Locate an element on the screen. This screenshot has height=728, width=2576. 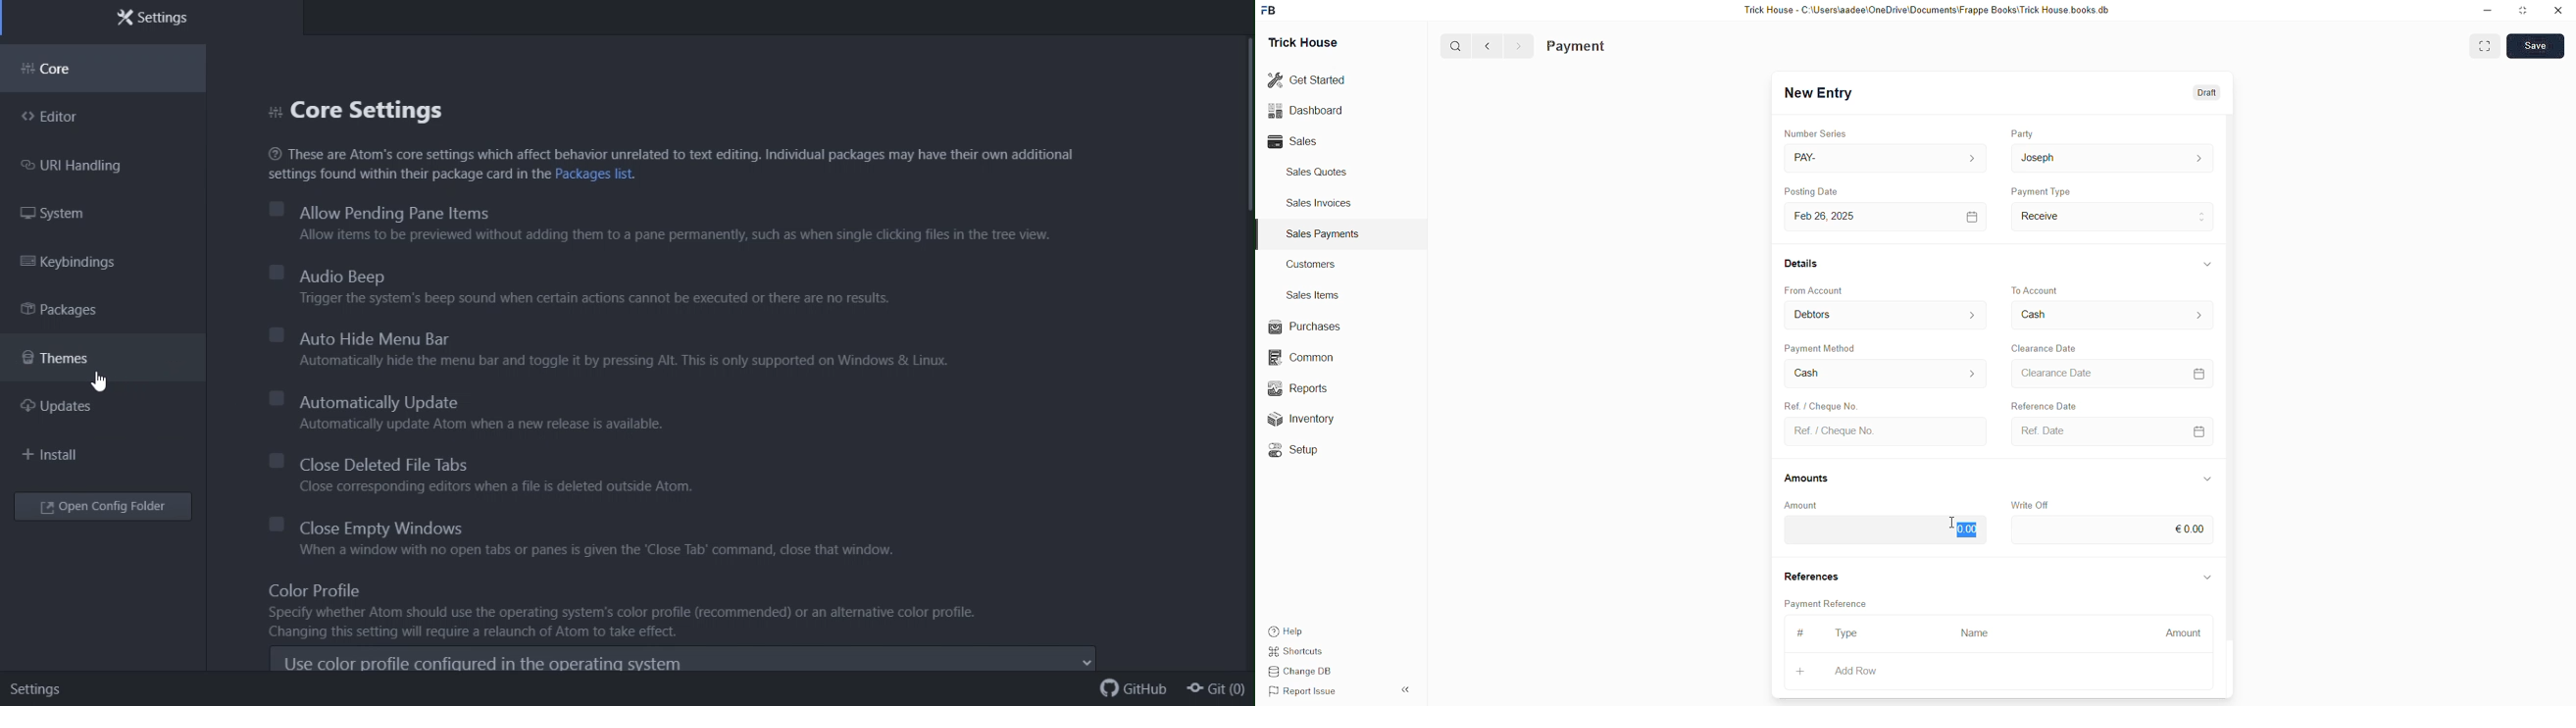
use color profile configured in the operating sytem is located at coordinates (690, 659).